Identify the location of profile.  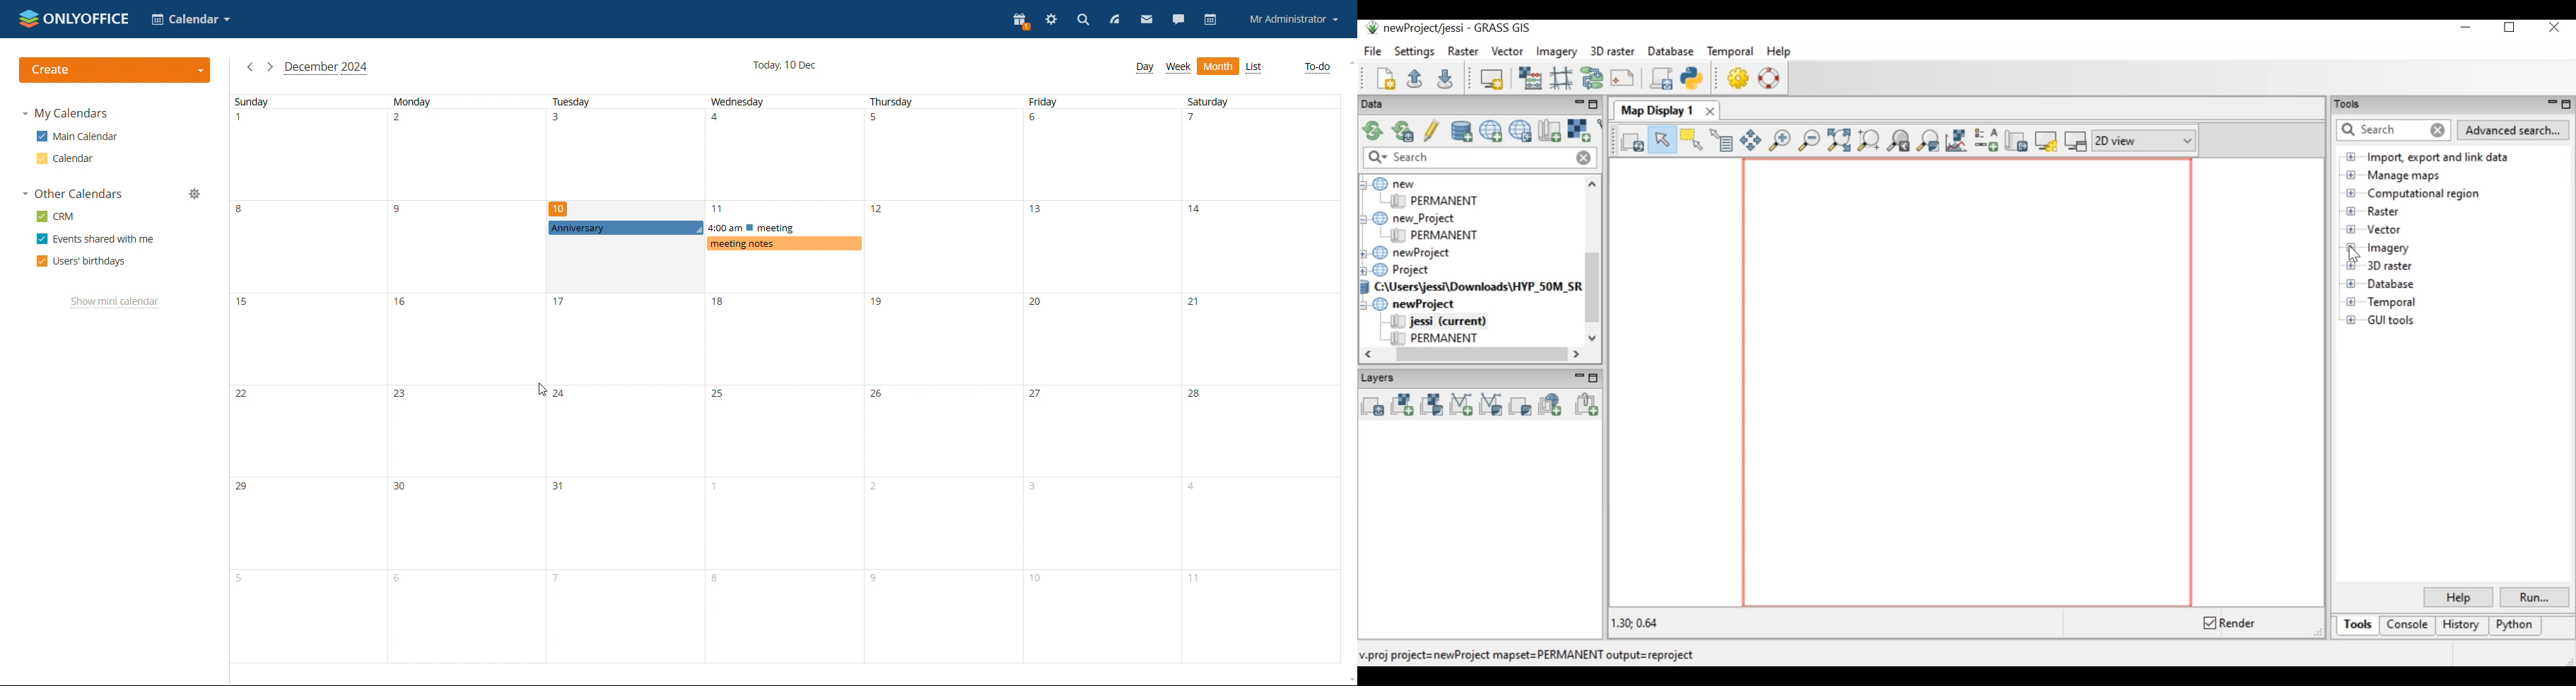
(1294, 21).